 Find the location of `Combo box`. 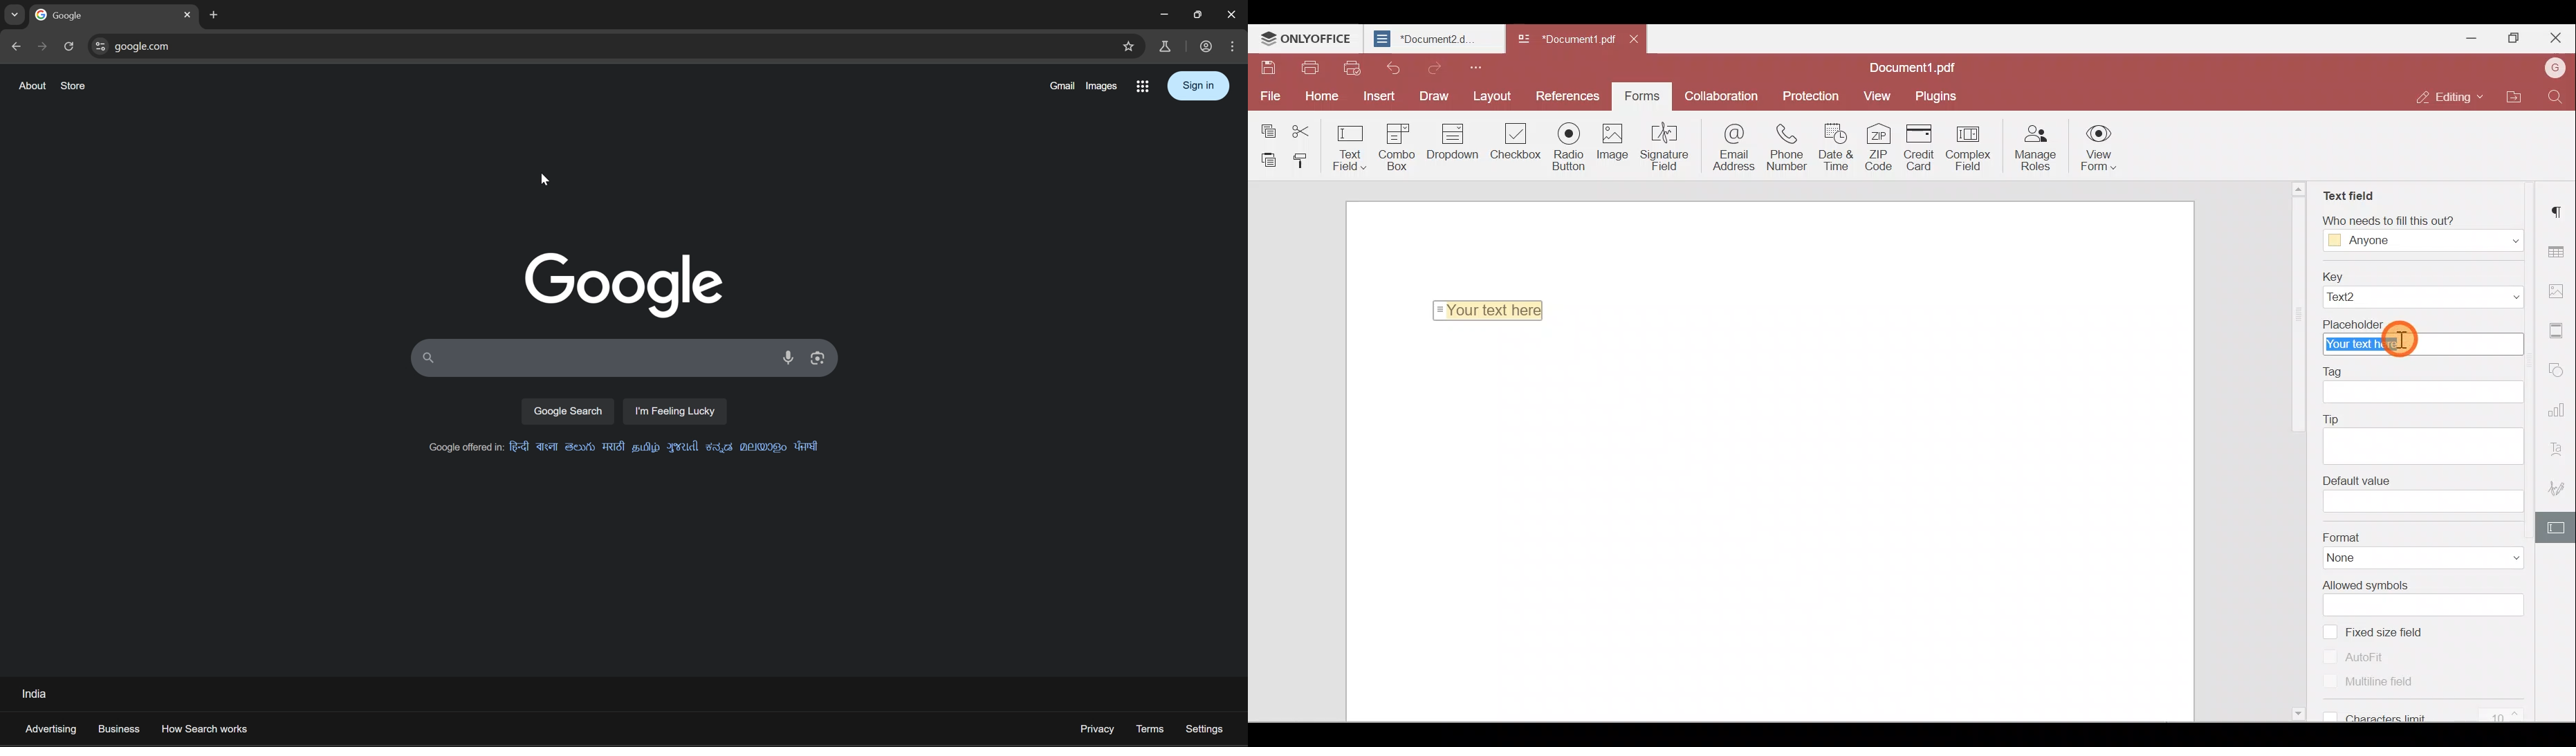

Combo box is located at coordinates (1401, 145).